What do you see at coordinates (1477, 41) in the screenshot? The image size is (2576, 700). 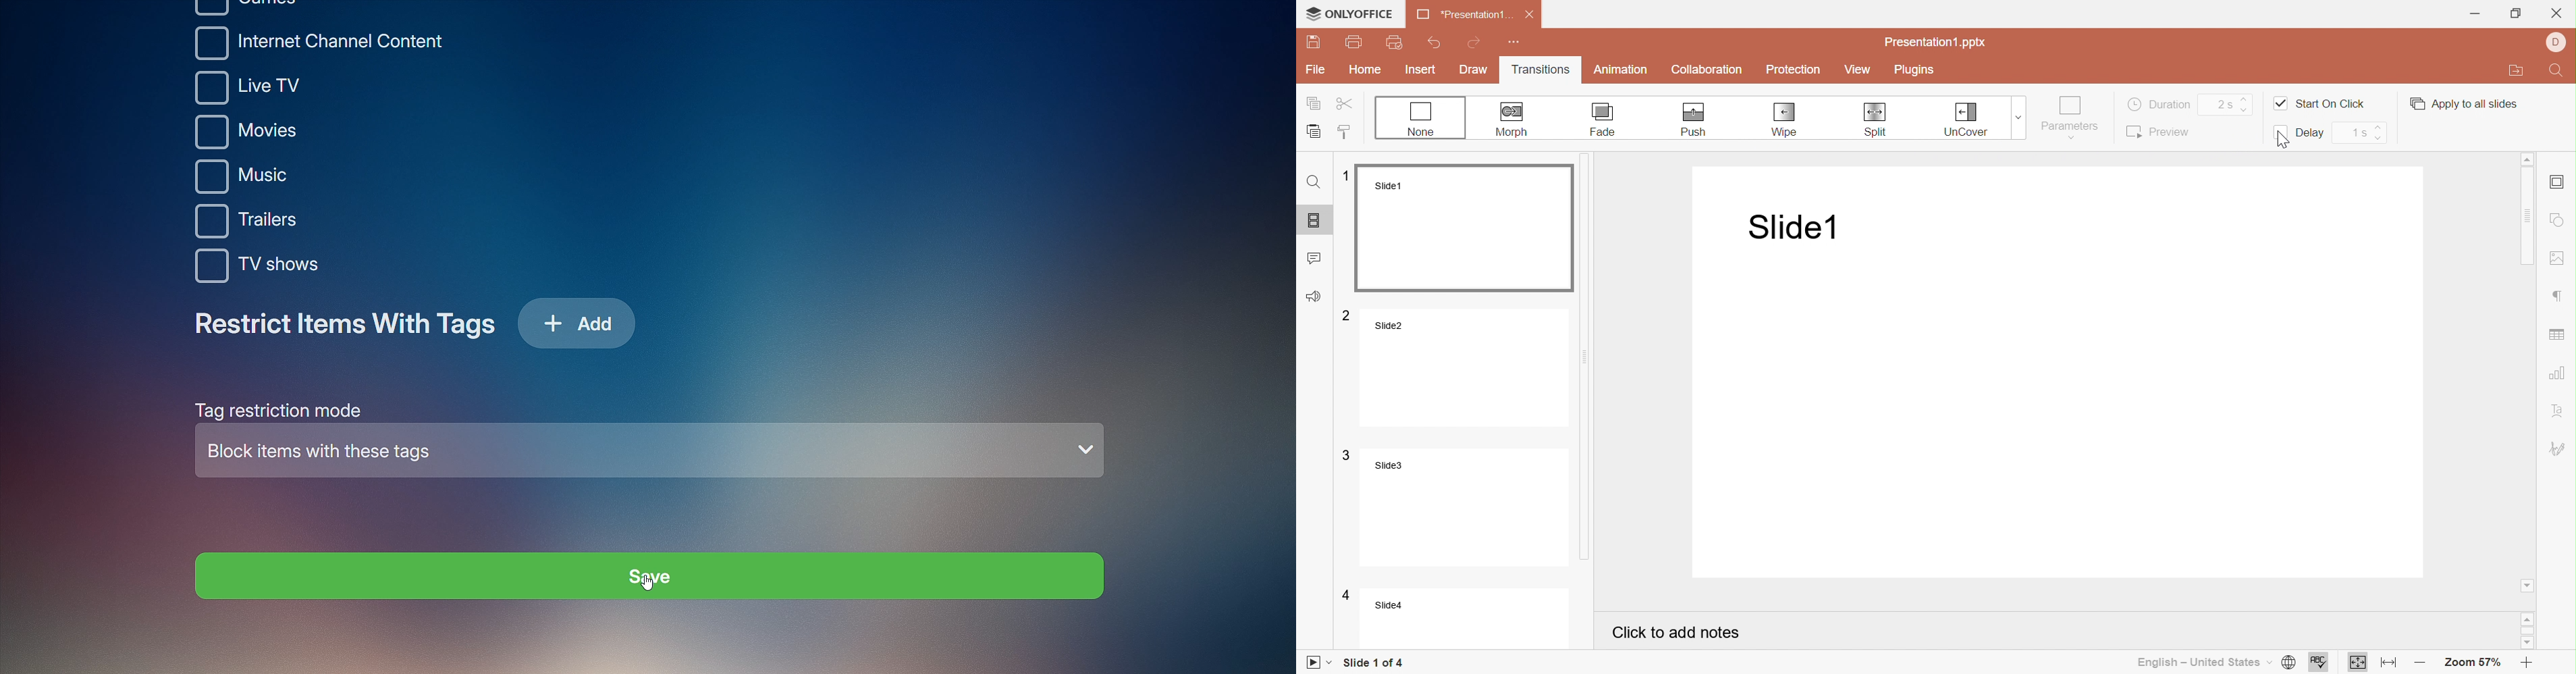 I see `Redo` at bounding box center [1477, 41].